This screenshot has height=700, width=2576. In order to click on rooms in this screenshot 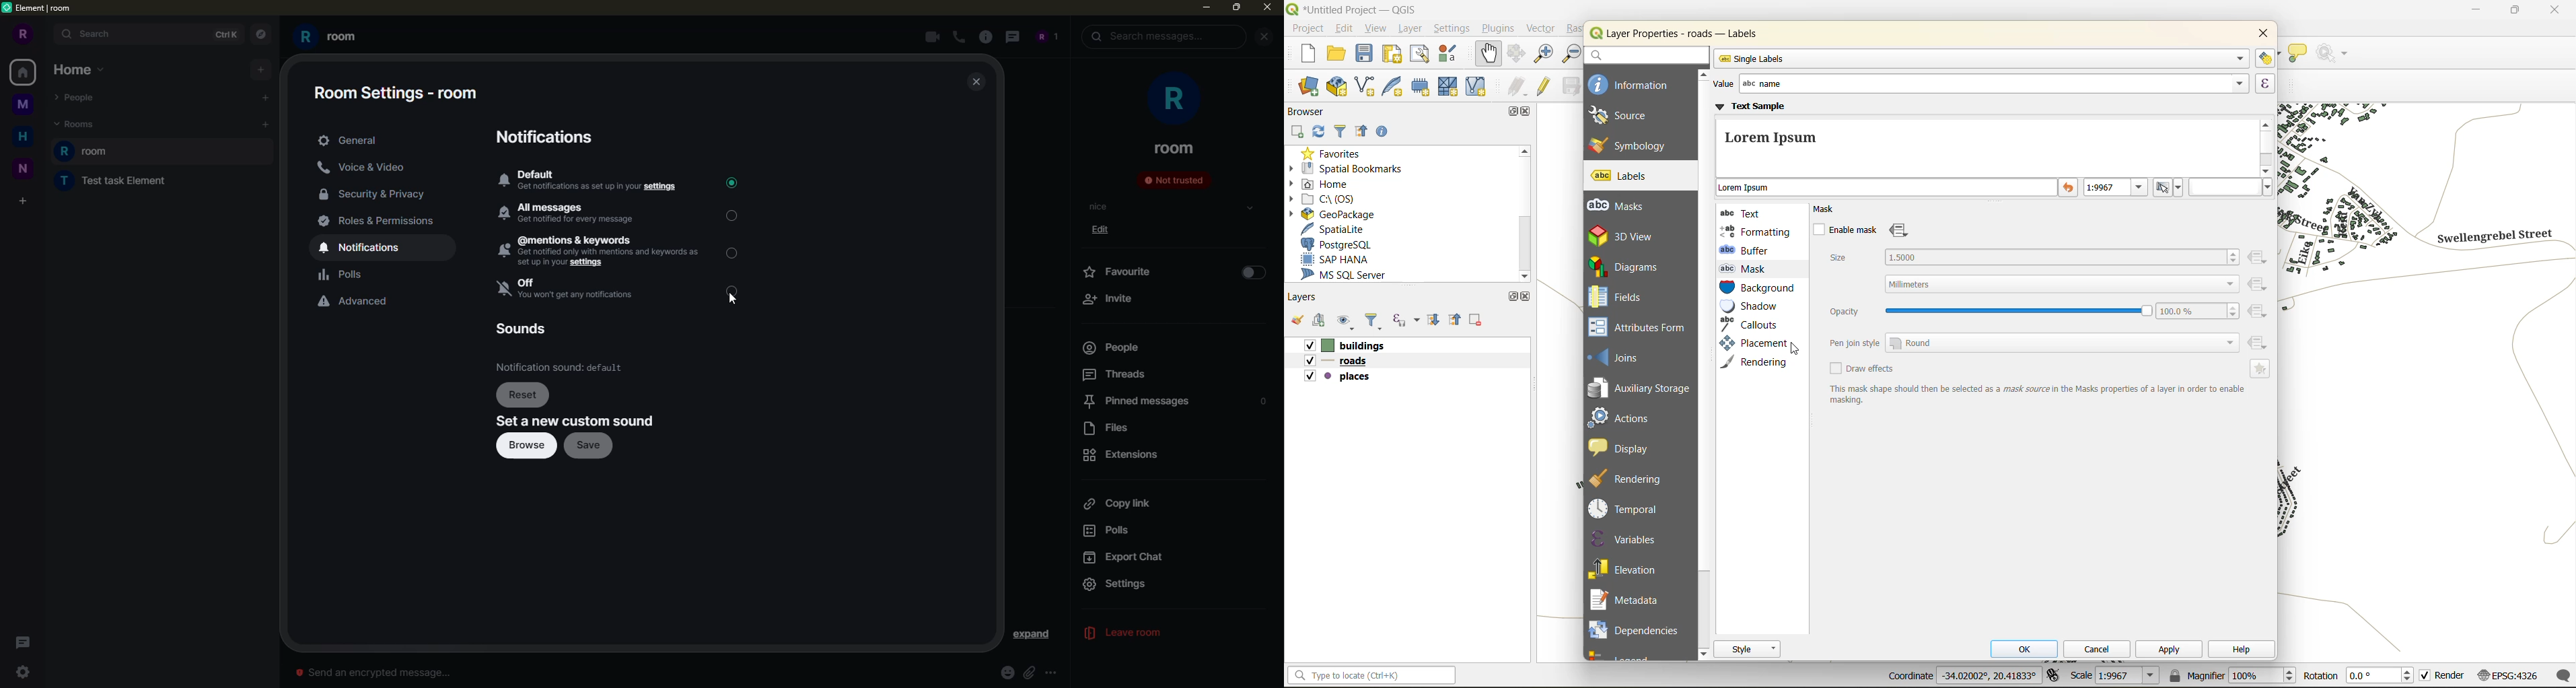, I will do `click(76, 124)`.